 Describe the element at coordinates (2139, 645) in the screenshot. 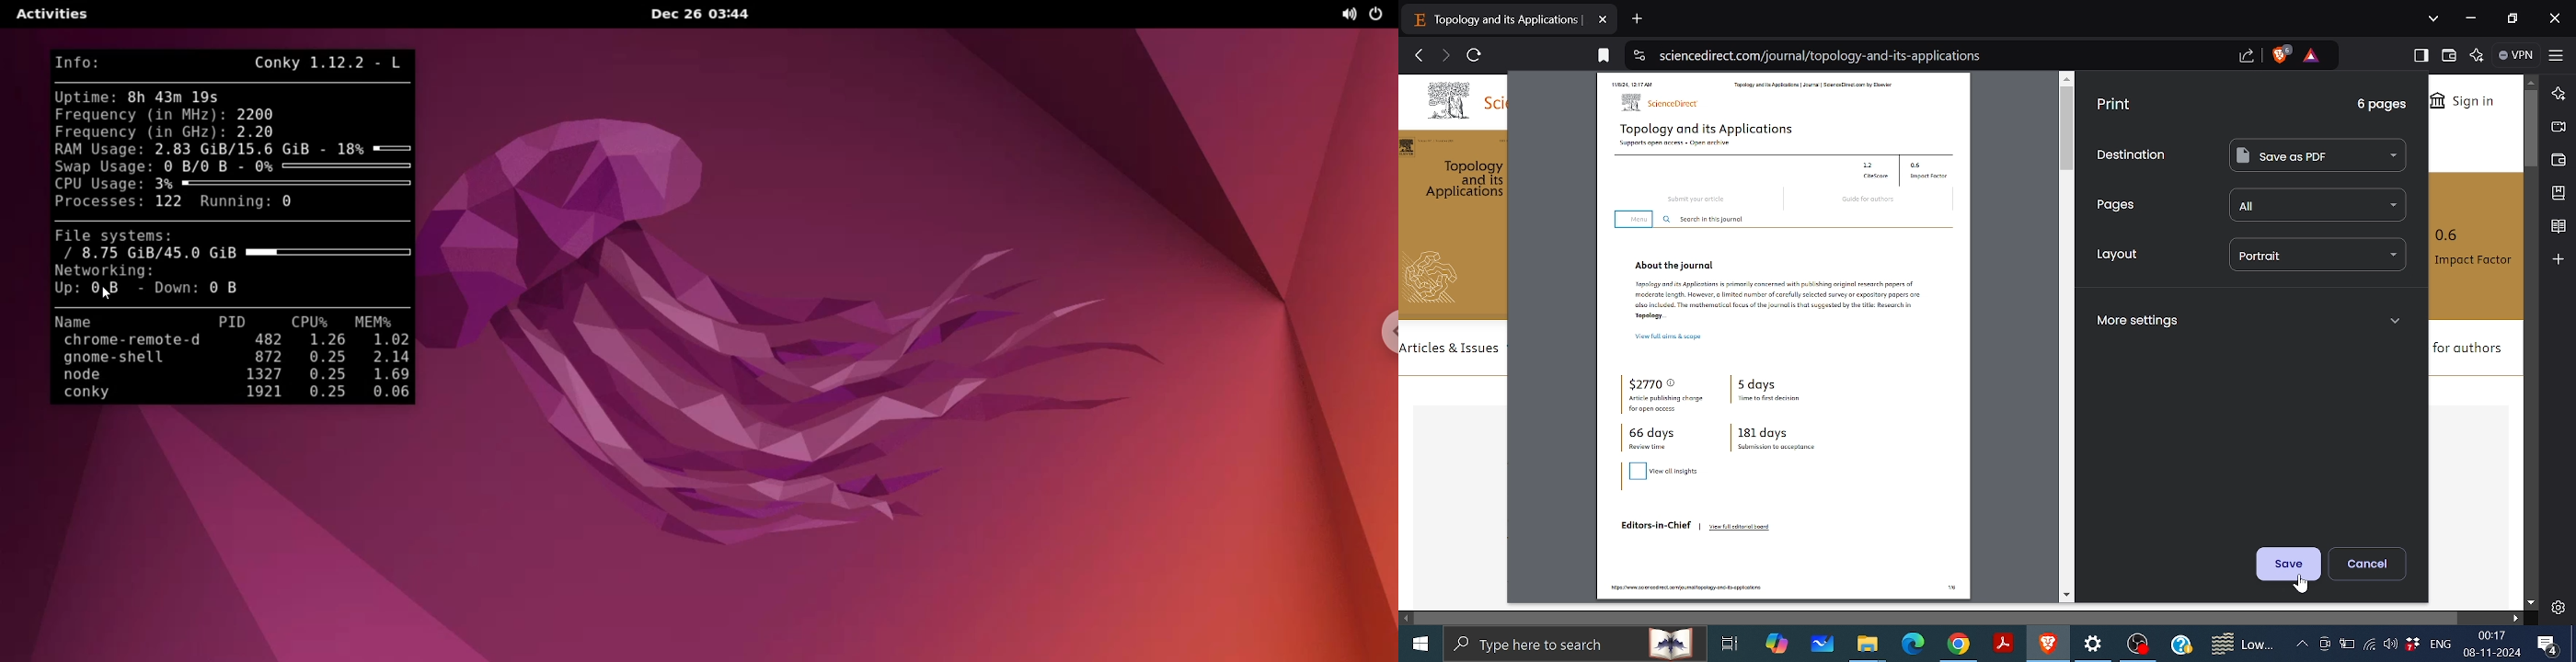

I see `OBS studio` at that location.